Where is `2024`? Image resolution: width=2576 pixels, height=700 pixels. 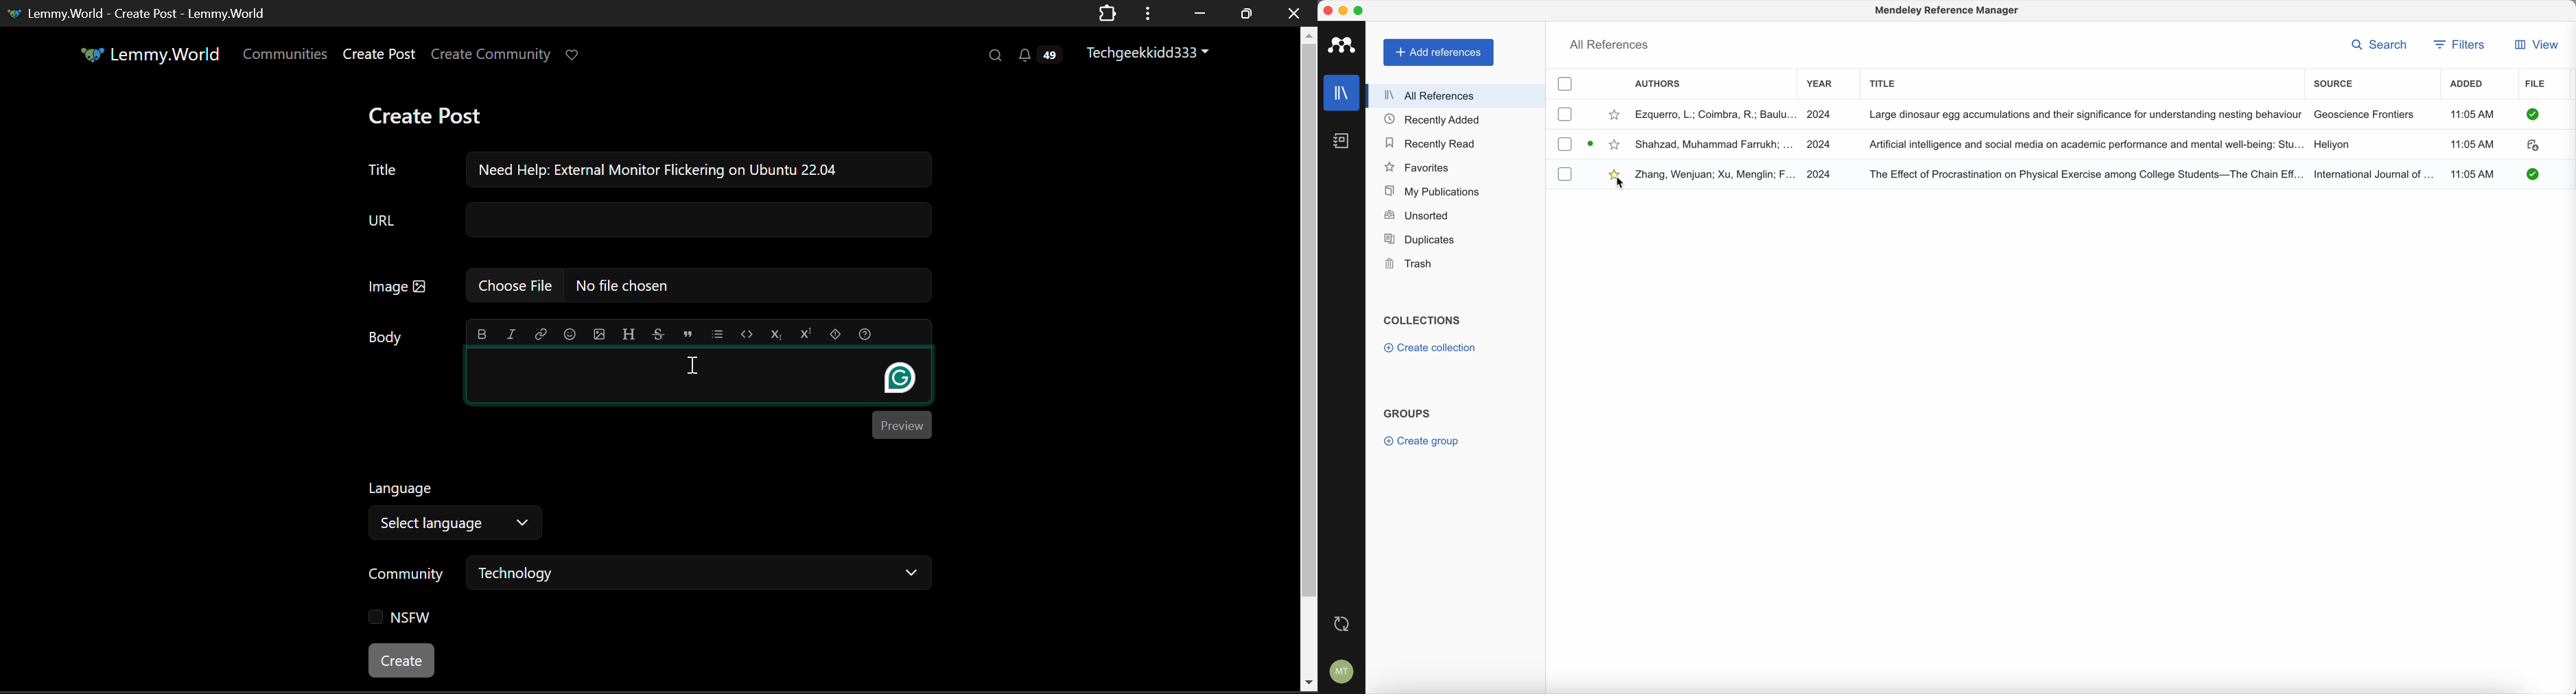
2024 is located at coordinates (1827, 143).